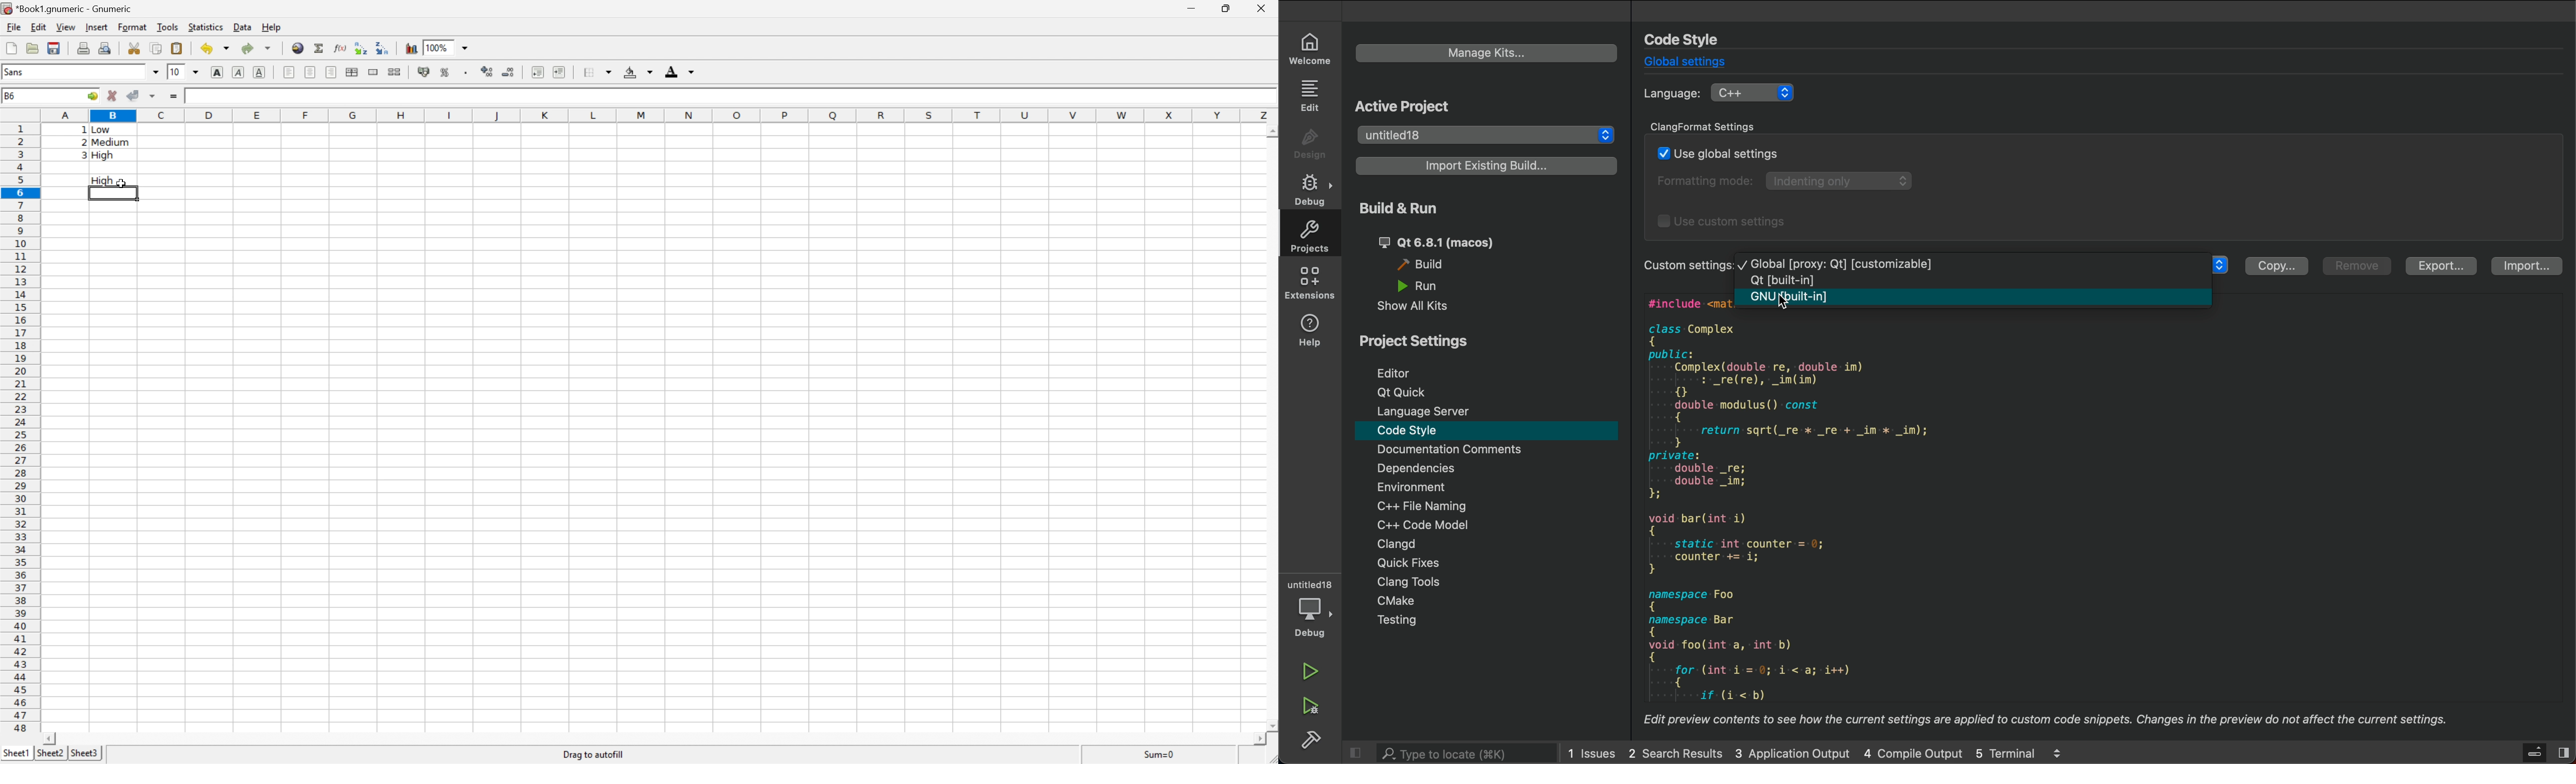  Describe the element at coordinates (1443, 450) in the screenshot. I see `Documentation ` at that location.